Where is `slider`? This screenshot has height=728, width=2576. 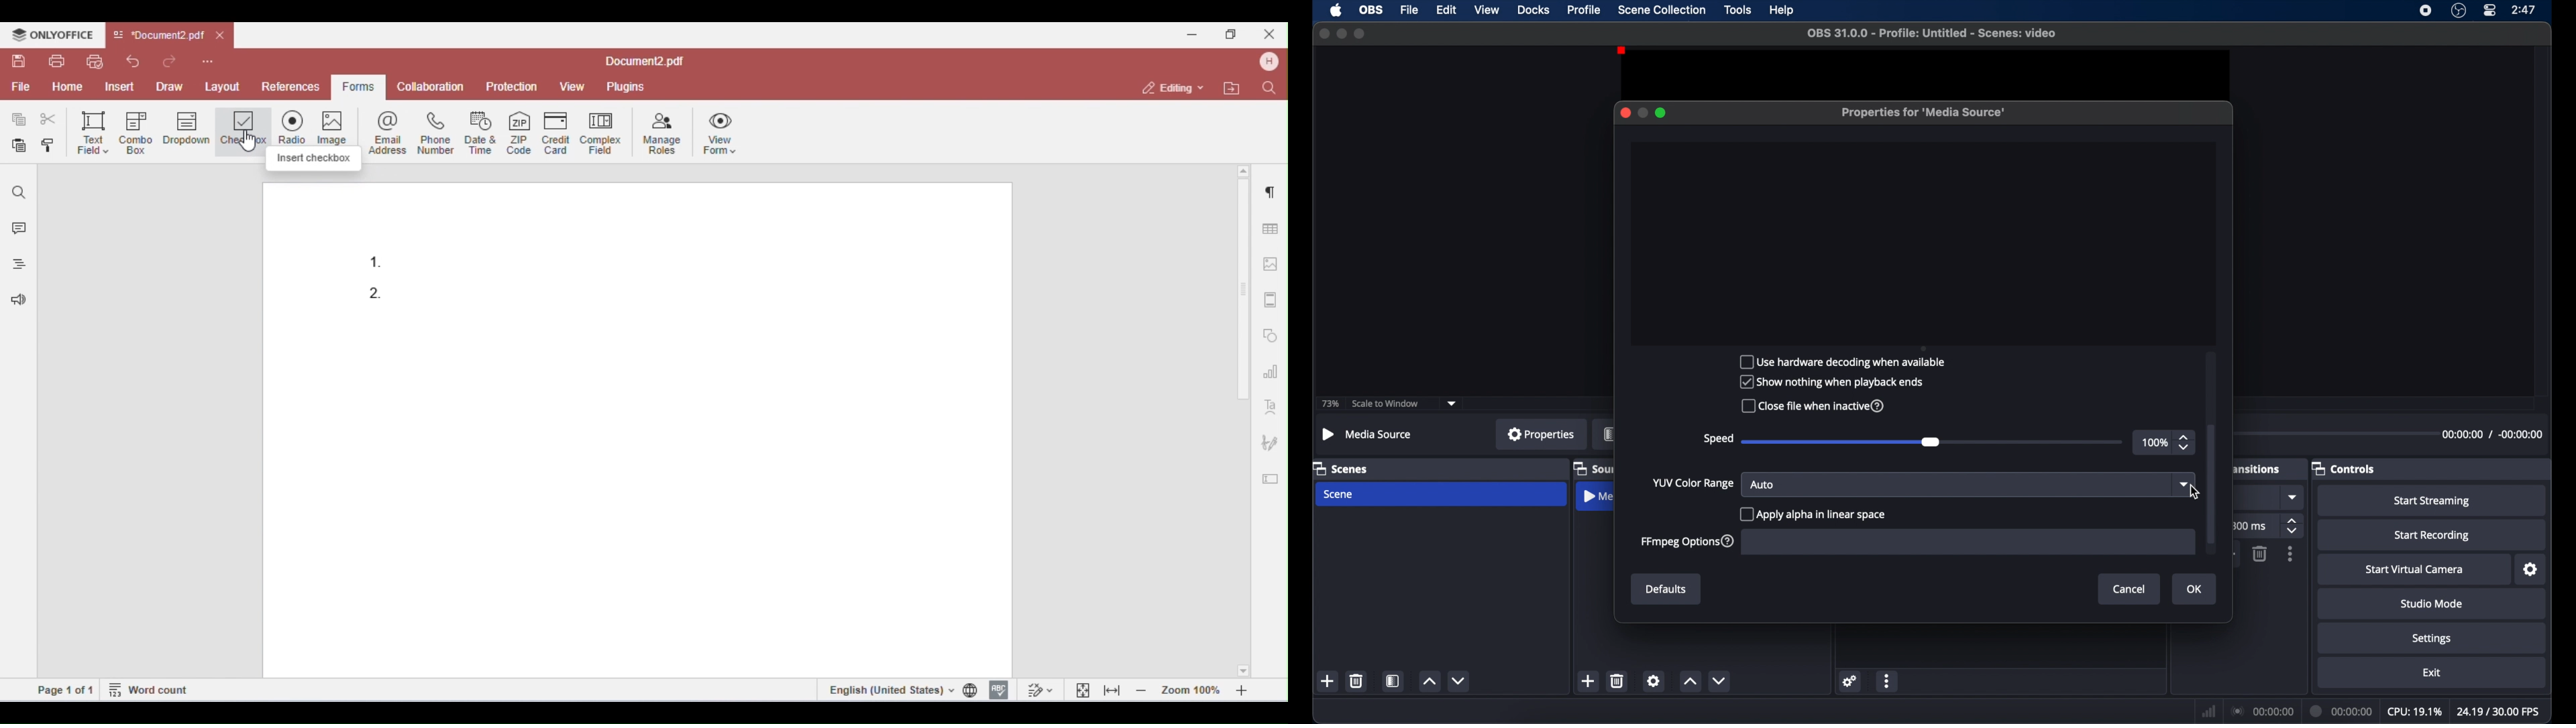 slider is located at coordinates (1841, 442).